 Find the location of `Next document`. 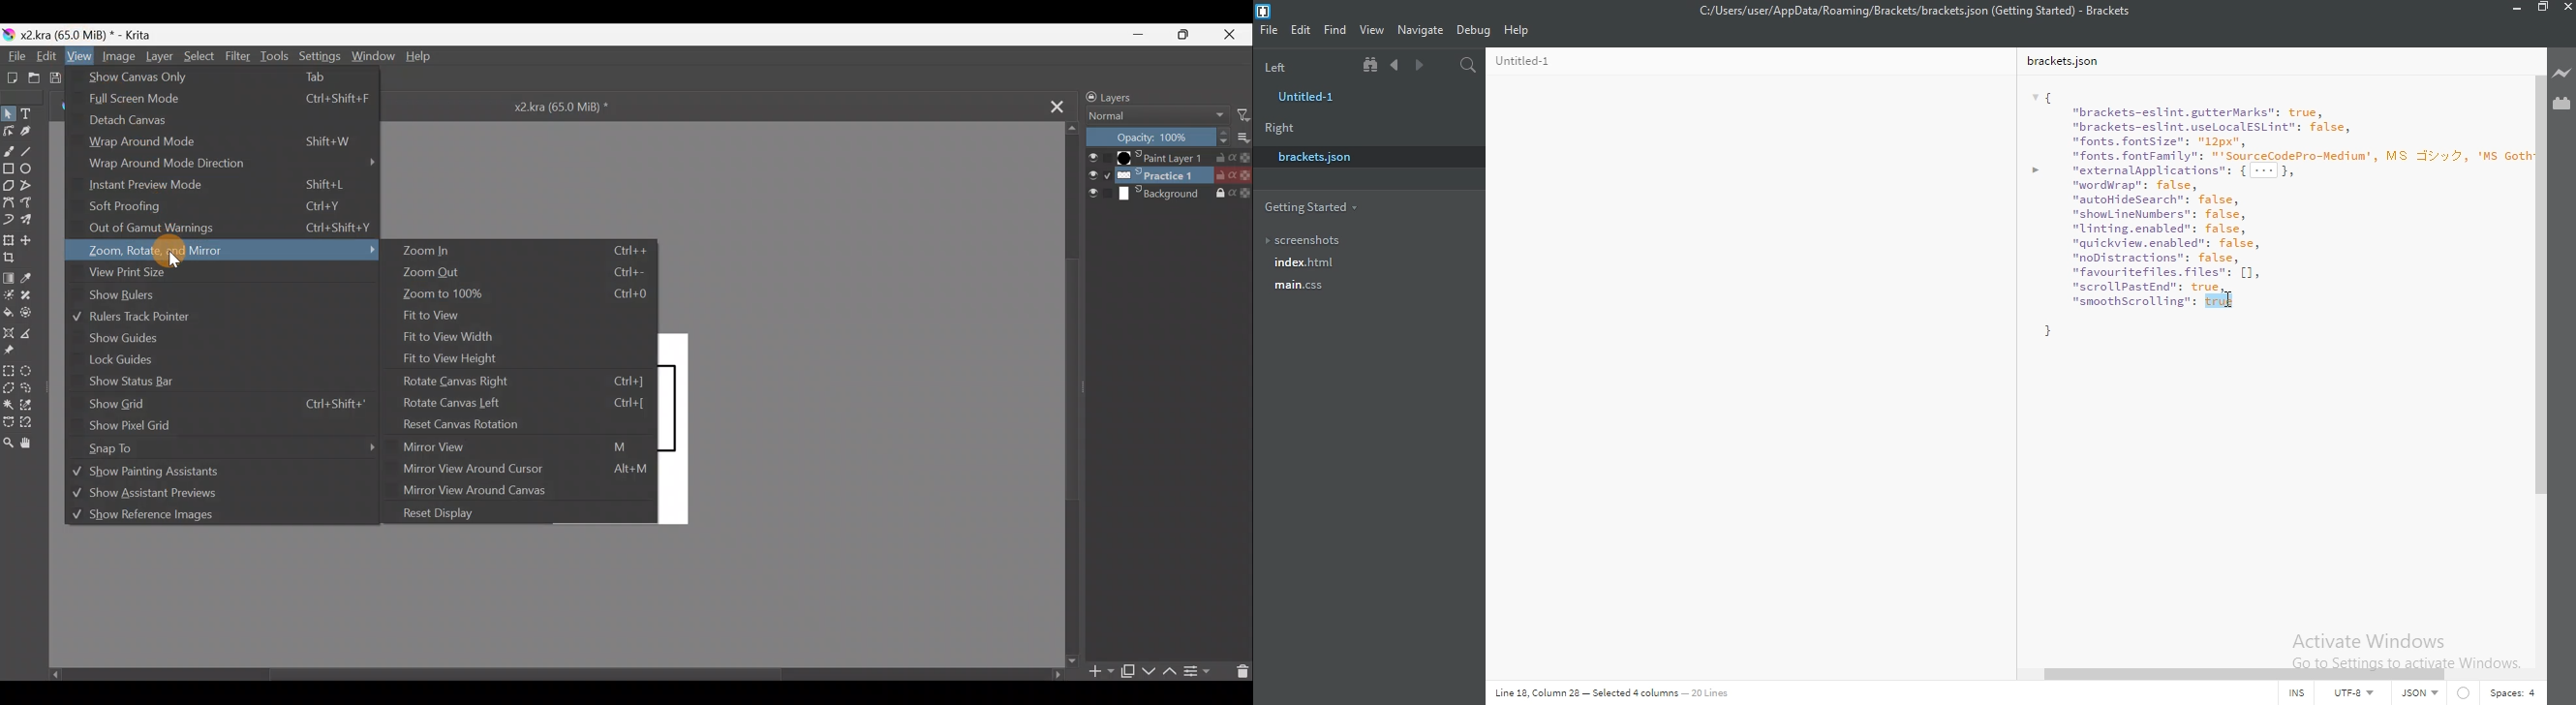

Next document is located at coordinates (1420, 67).